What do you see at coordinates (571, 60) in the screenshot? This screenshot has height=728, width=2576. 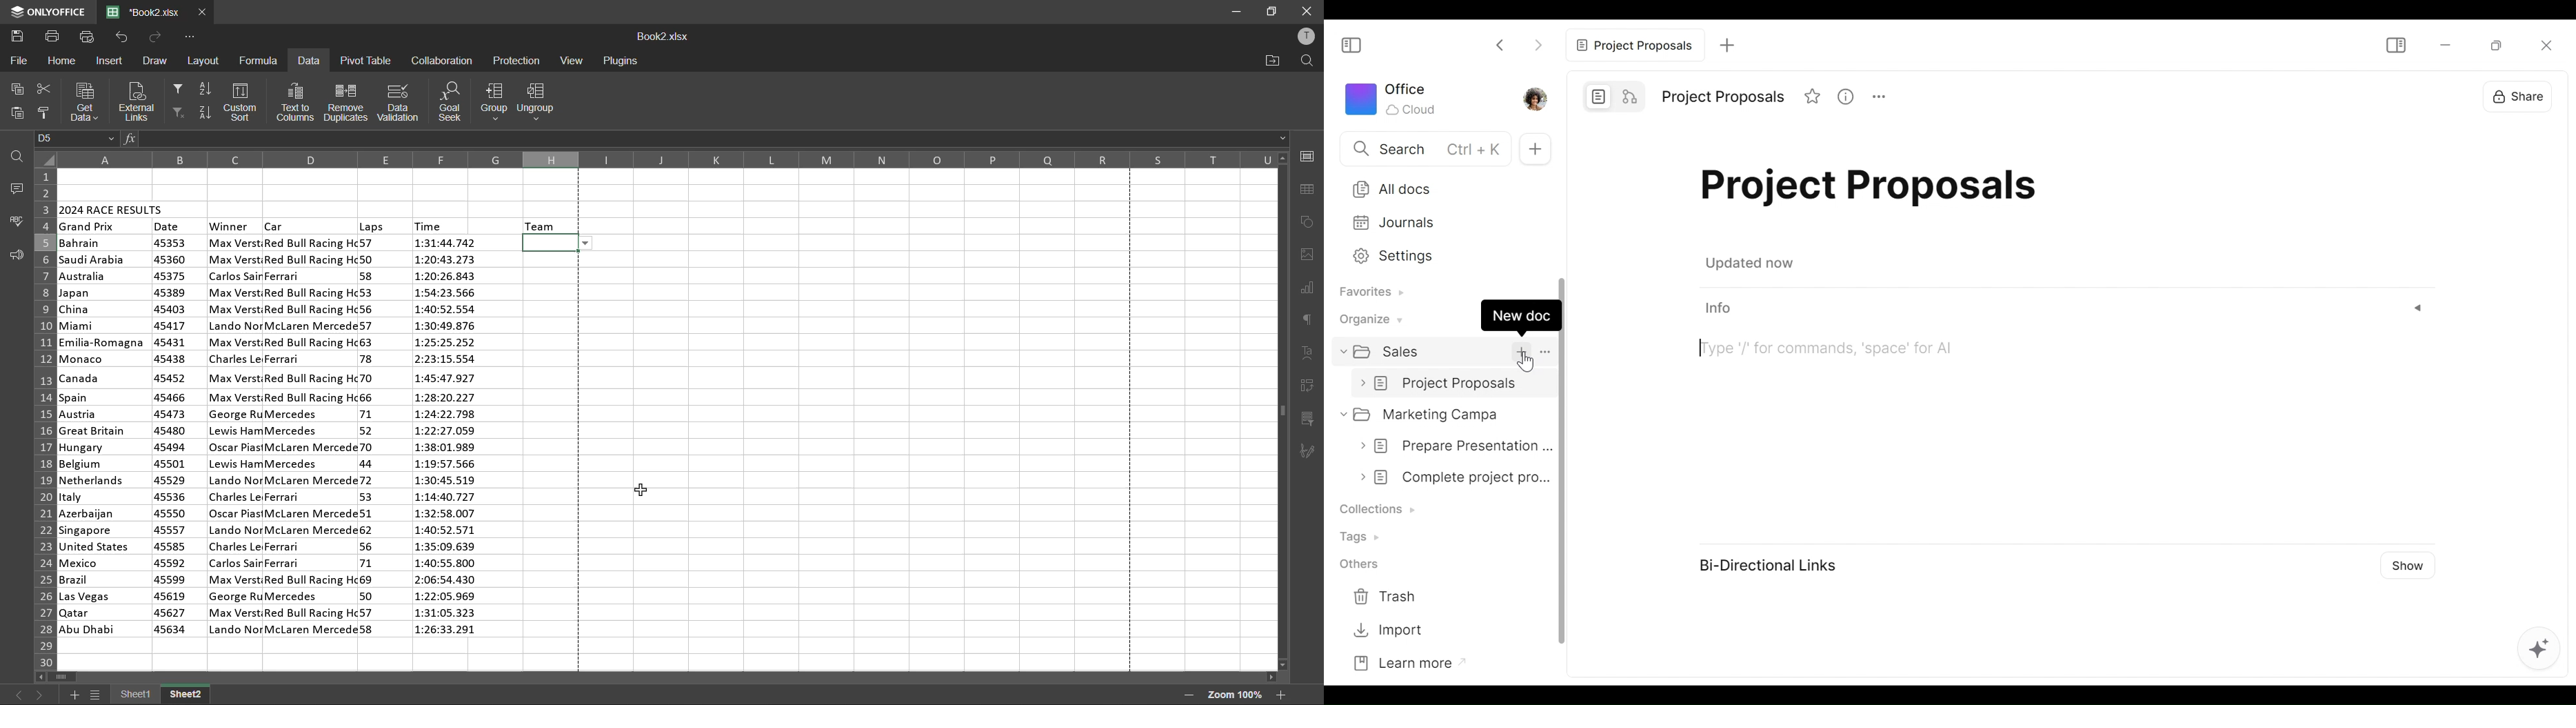 I see `view` at bounding box center [571, 60].